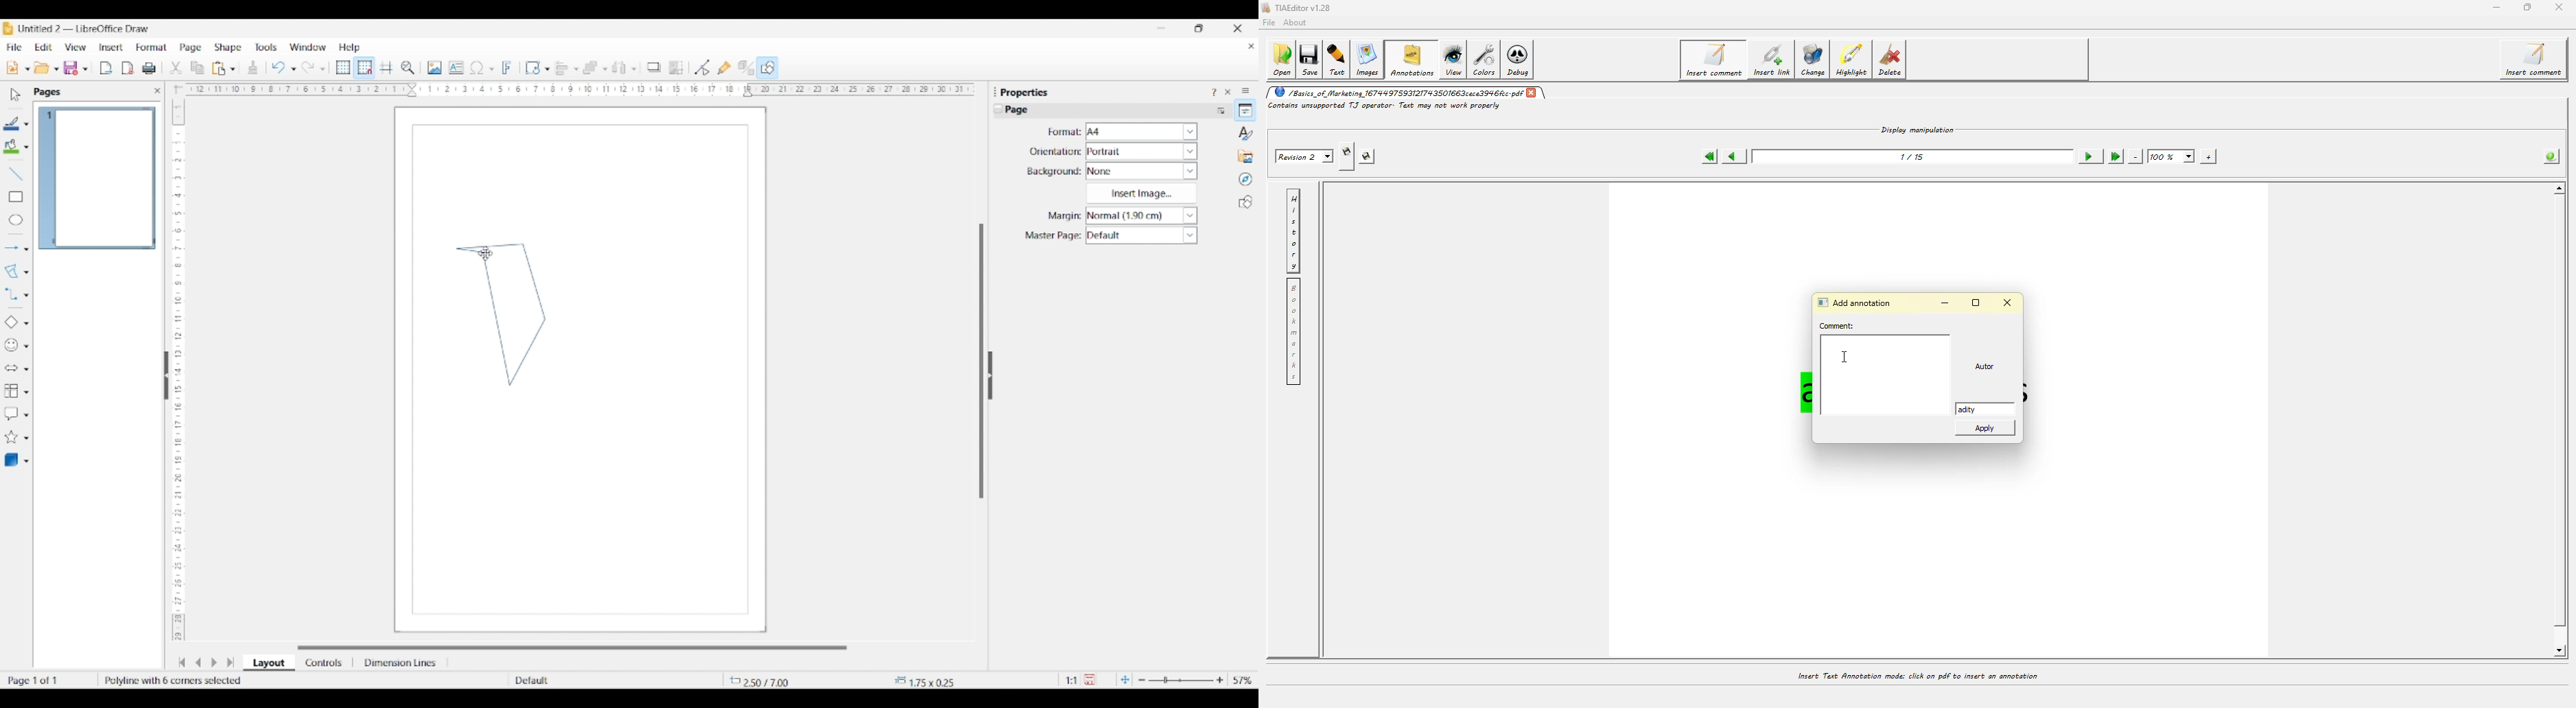 The width and height of the screenshot is (2576, 728). What do you see at coordinates (16, 94) in the screenshot?
I see `Select` at bounding box center [16, 94].